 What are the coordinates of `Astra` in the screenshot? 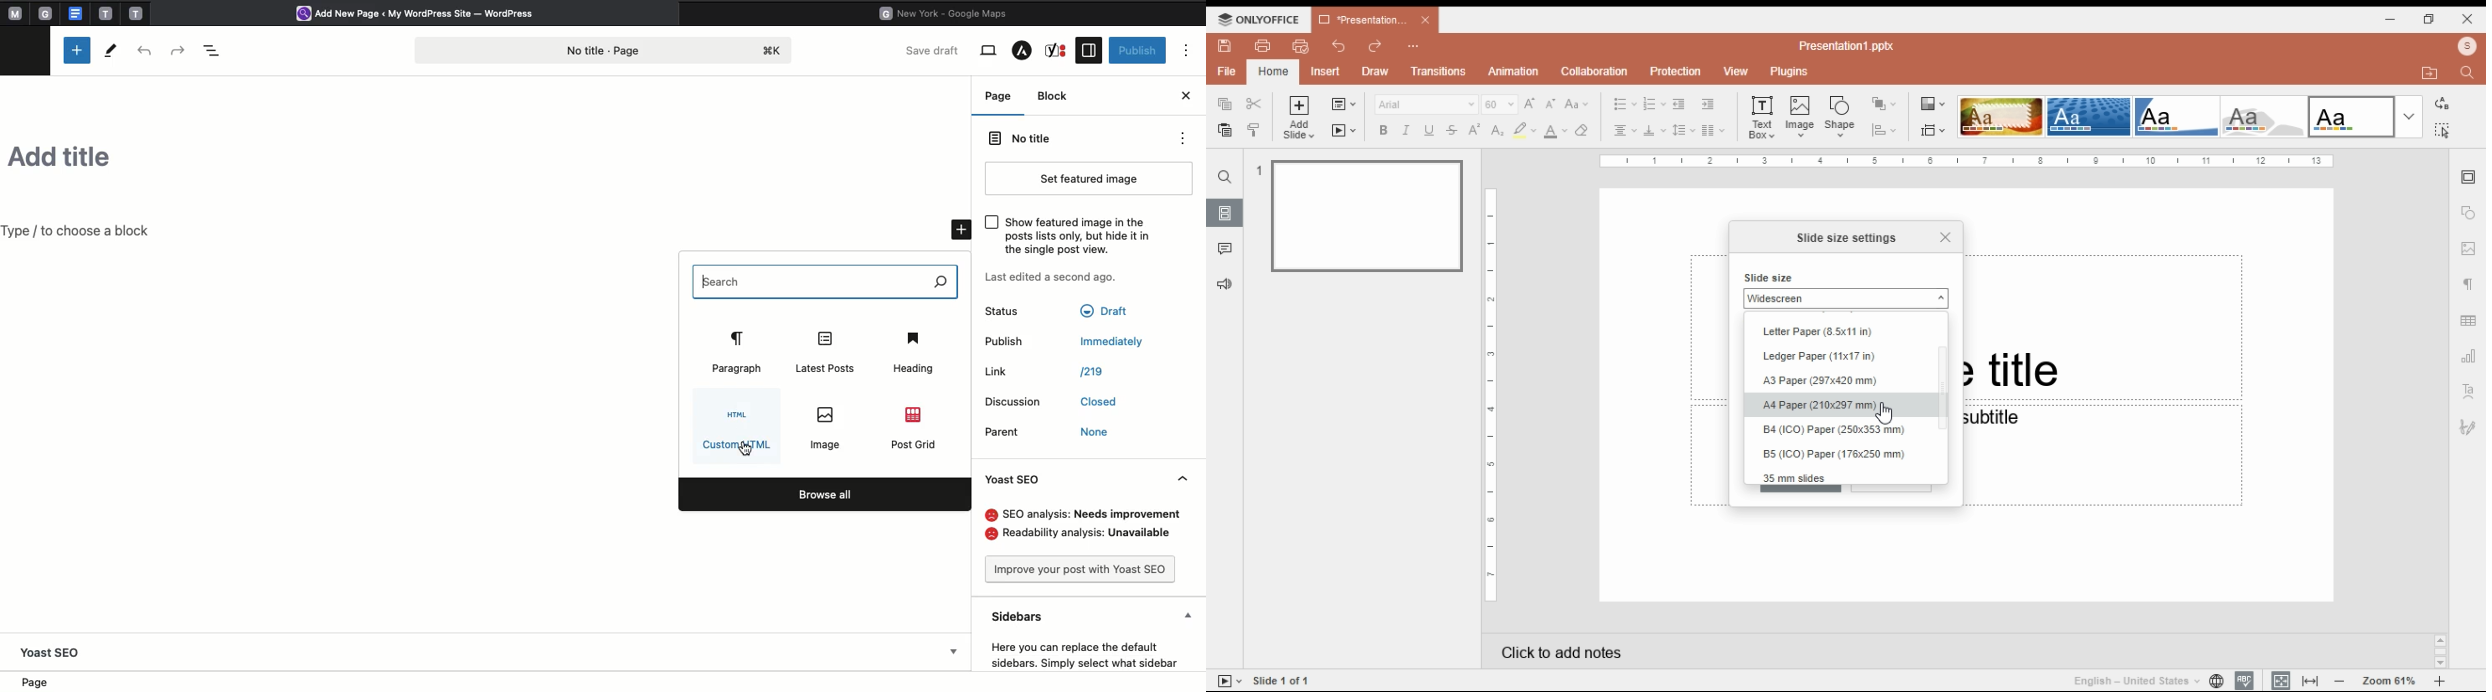 It's located at (1022, 52).